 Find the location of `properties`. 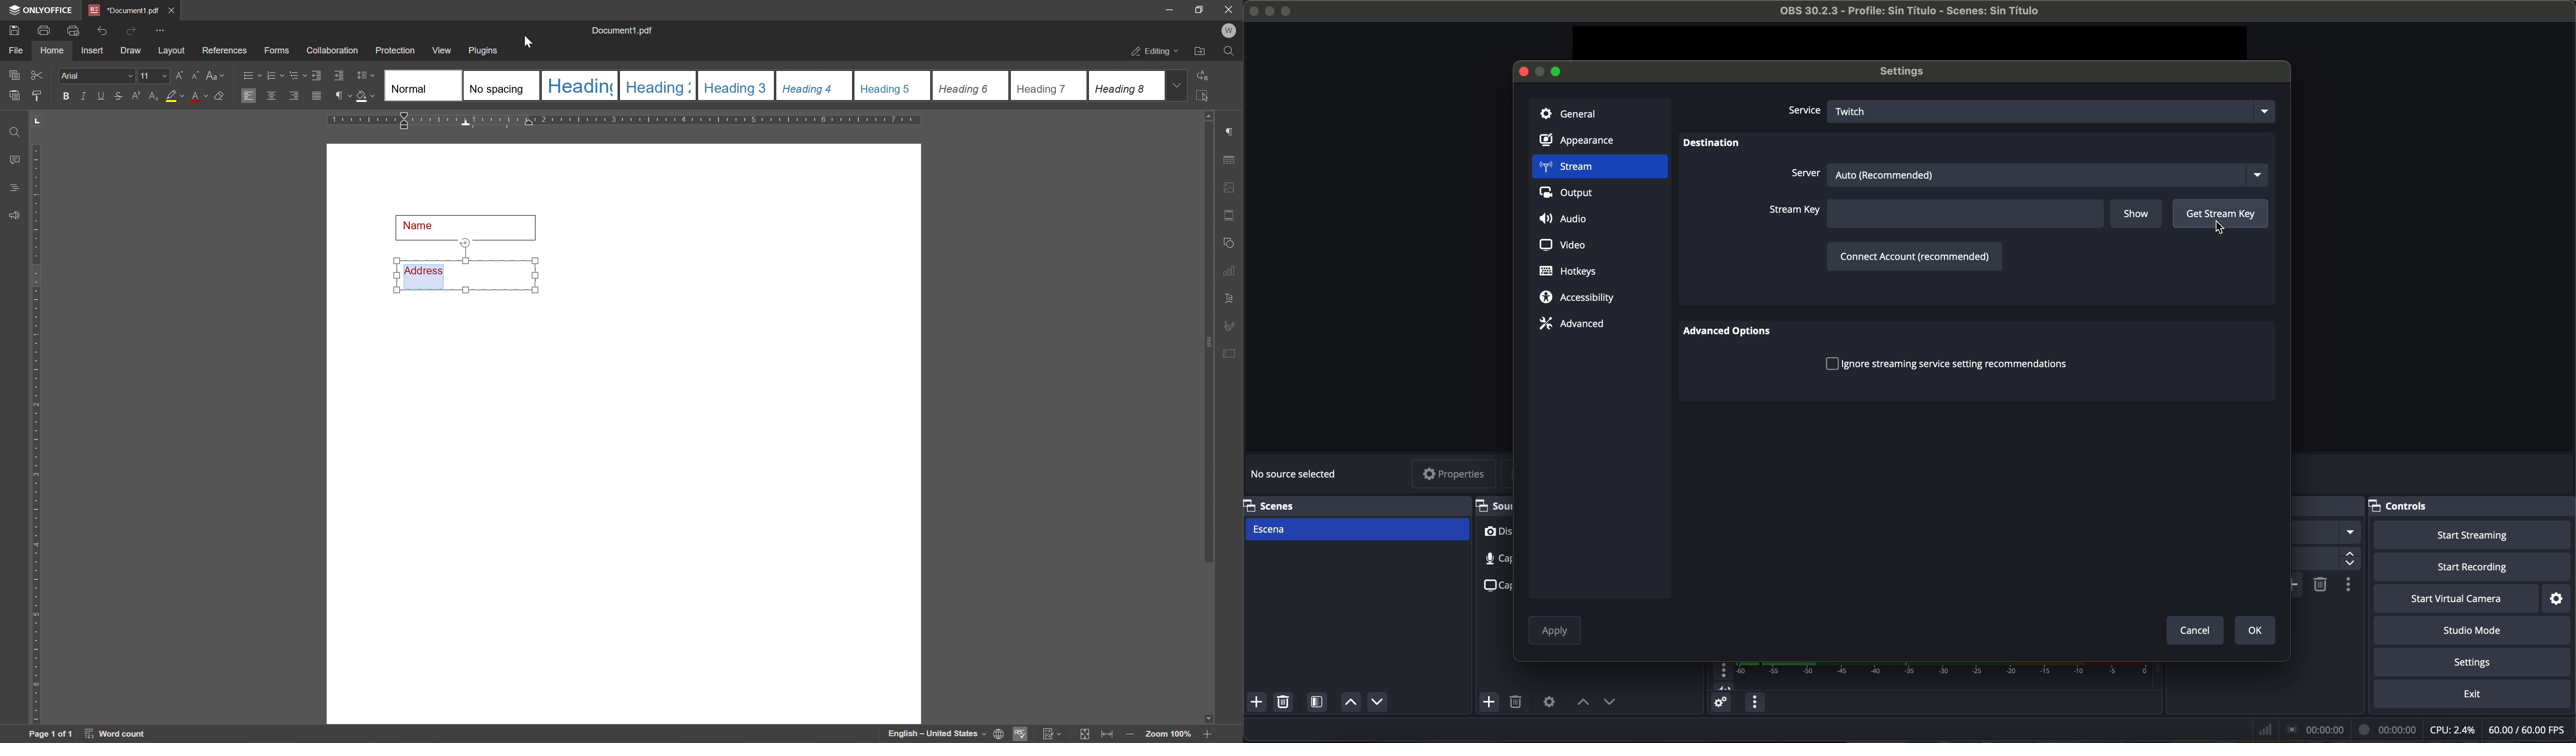

properties is located at coordinates (1454, 475).